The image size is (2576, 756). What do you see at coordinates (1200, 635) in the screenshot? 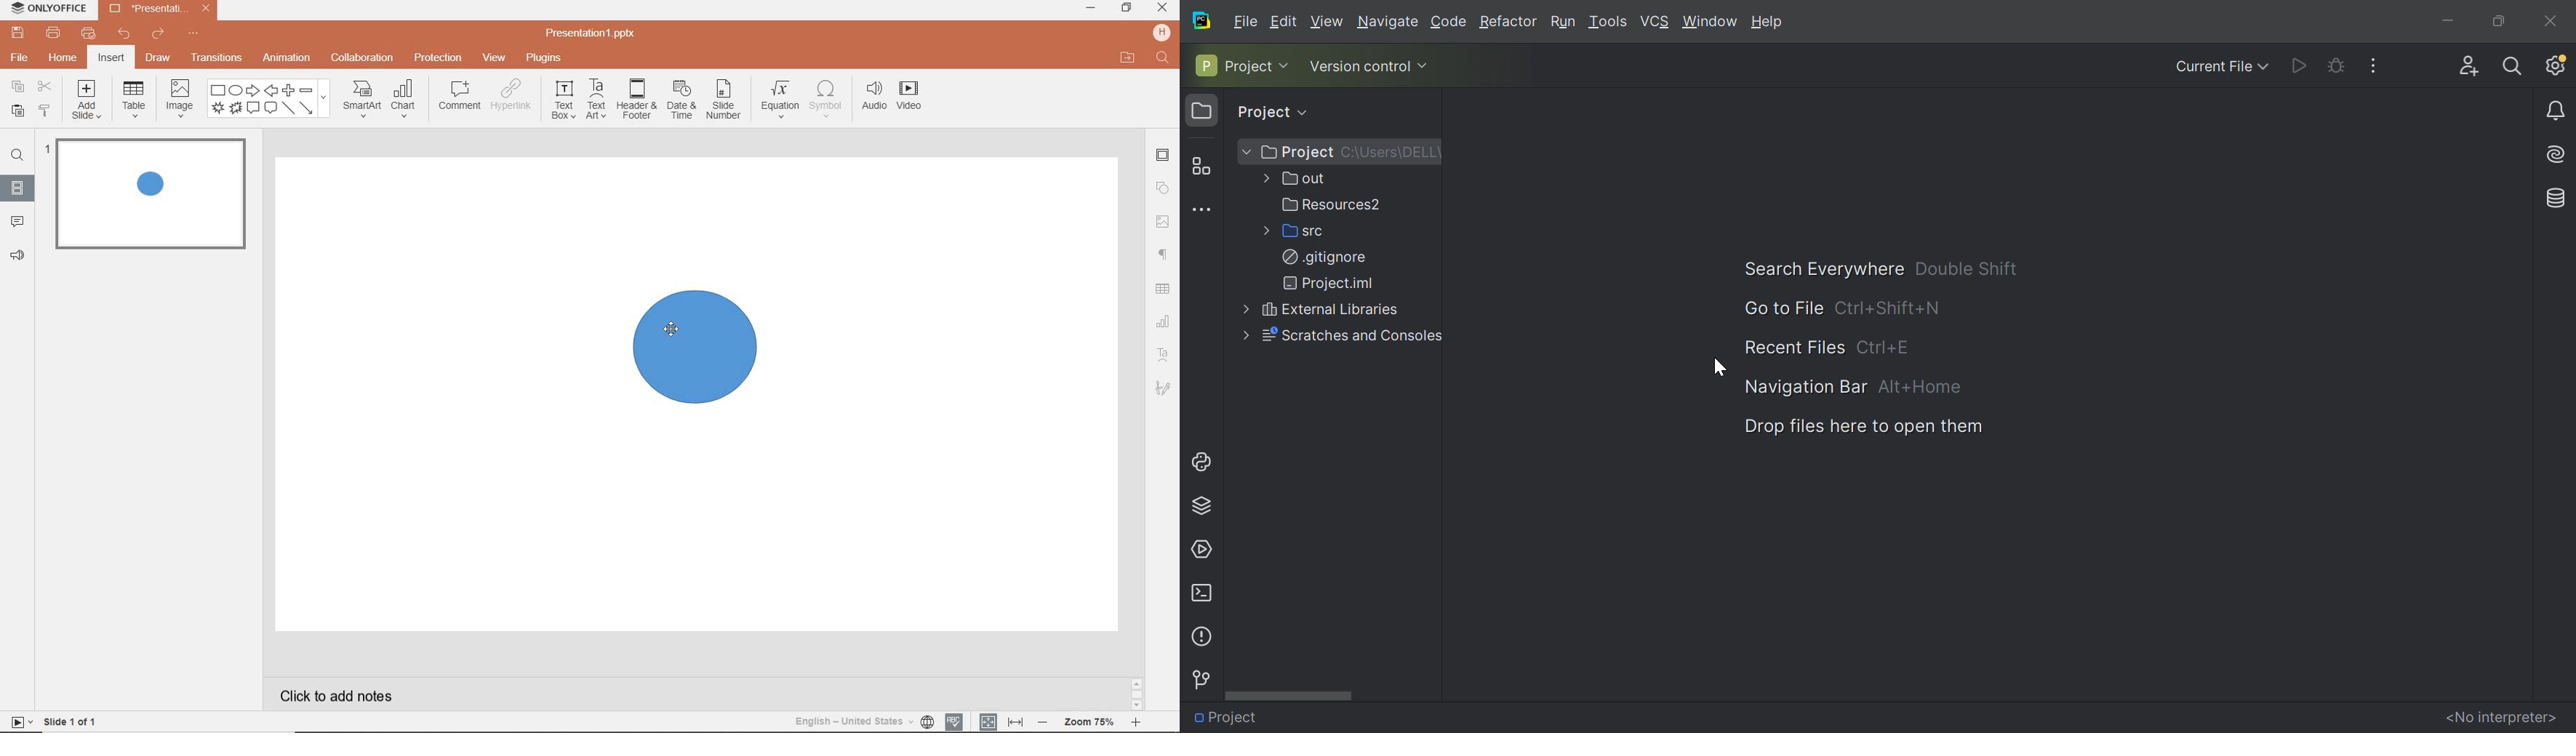
I see `Problems` at bounding box center [1200, 635].